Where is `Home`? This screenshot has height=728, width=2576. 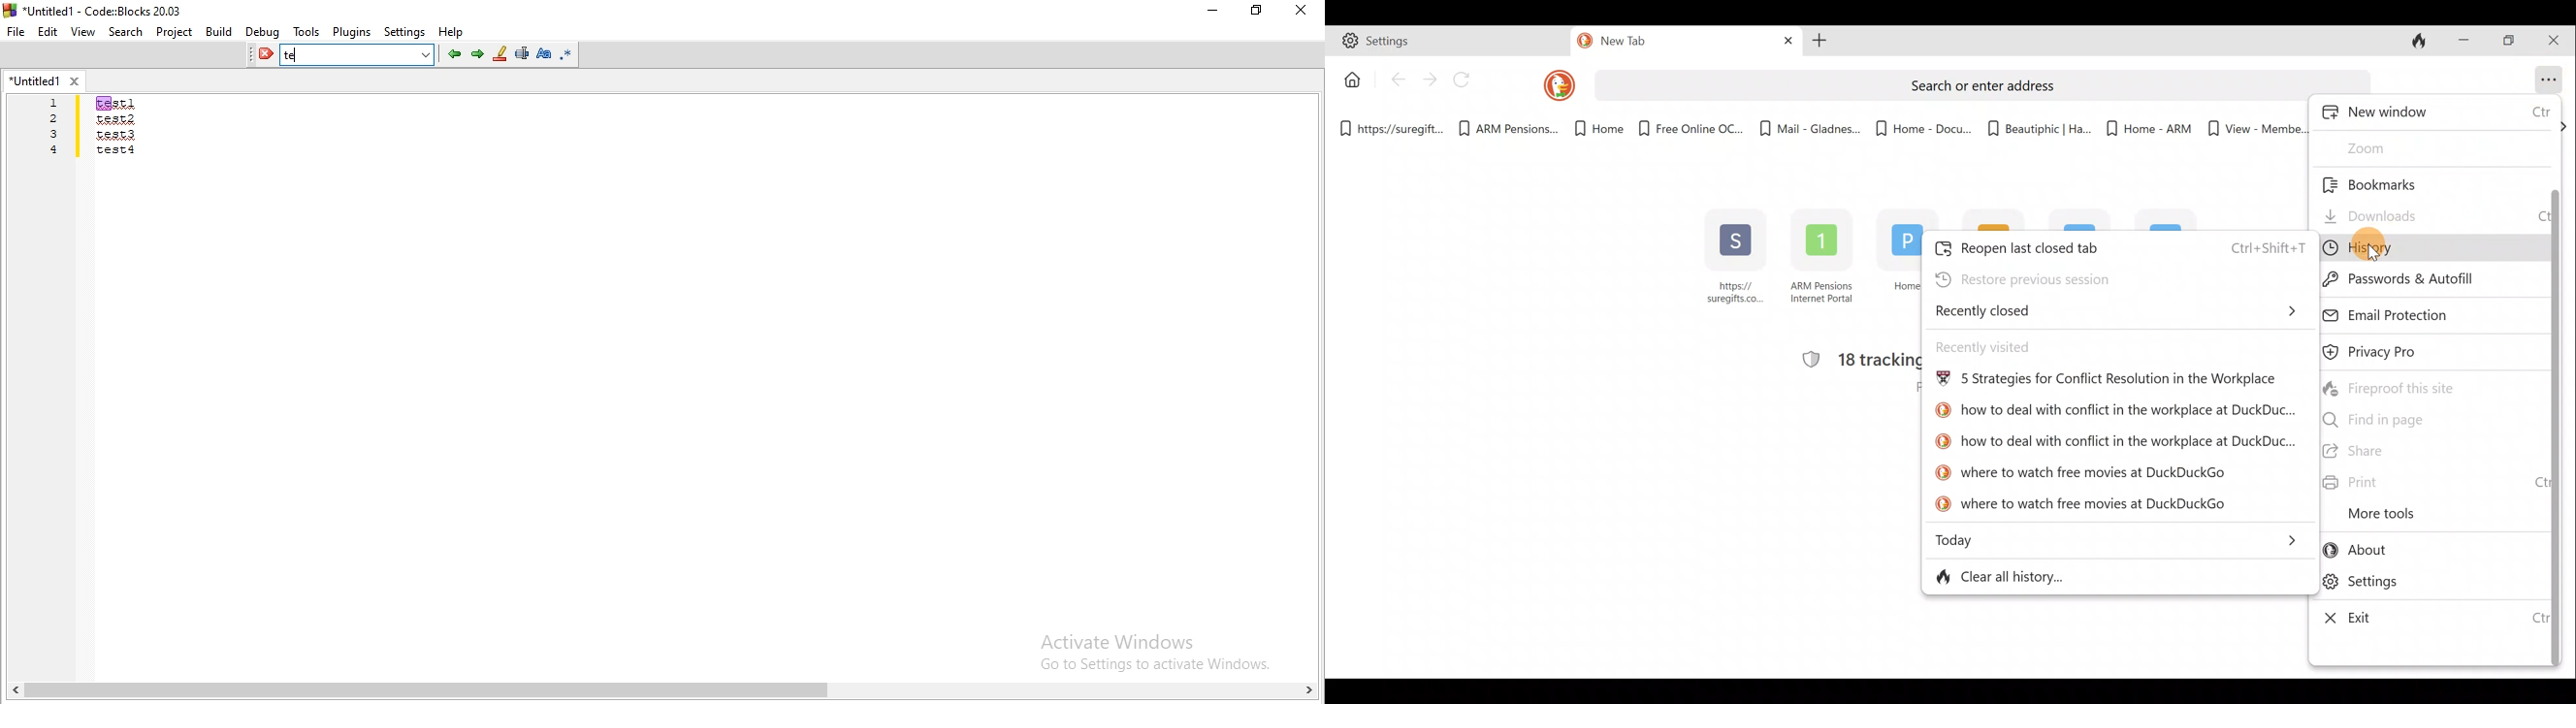 Home is located at coordinates (1349, 78).